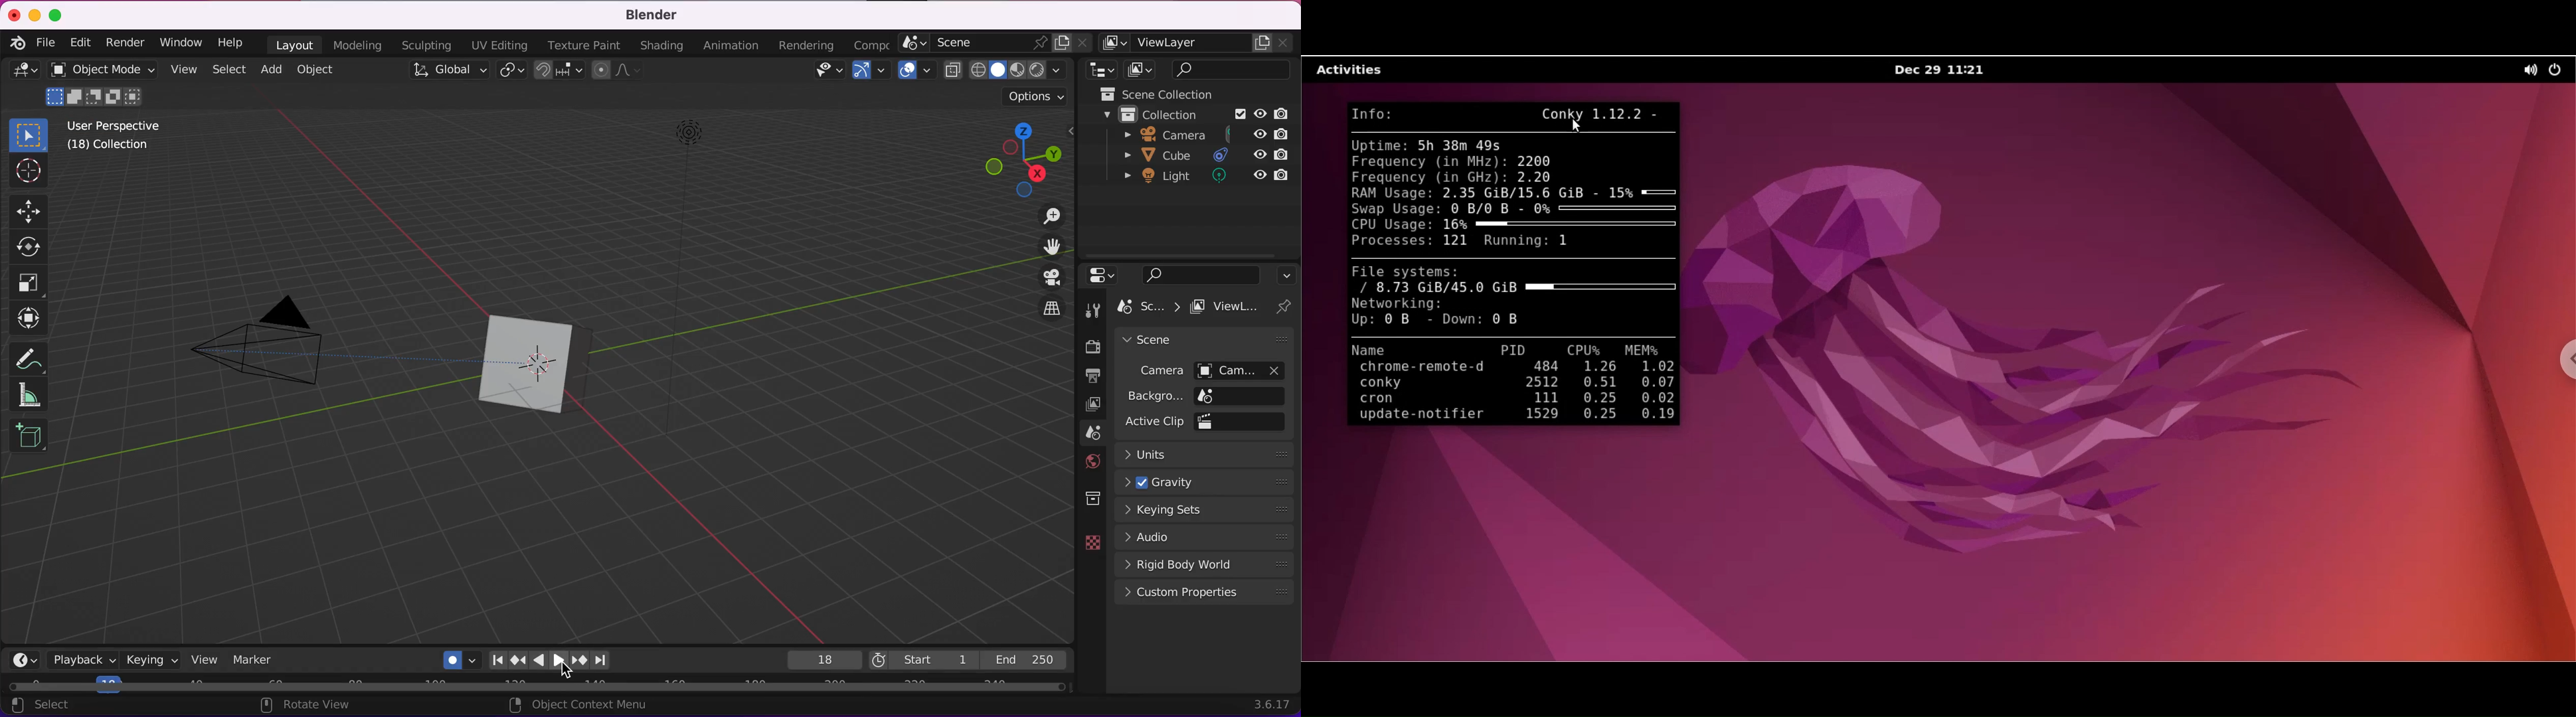 The height and width of the screenshot is (728, 2576). I want to click on add cube, so click(27, 435).